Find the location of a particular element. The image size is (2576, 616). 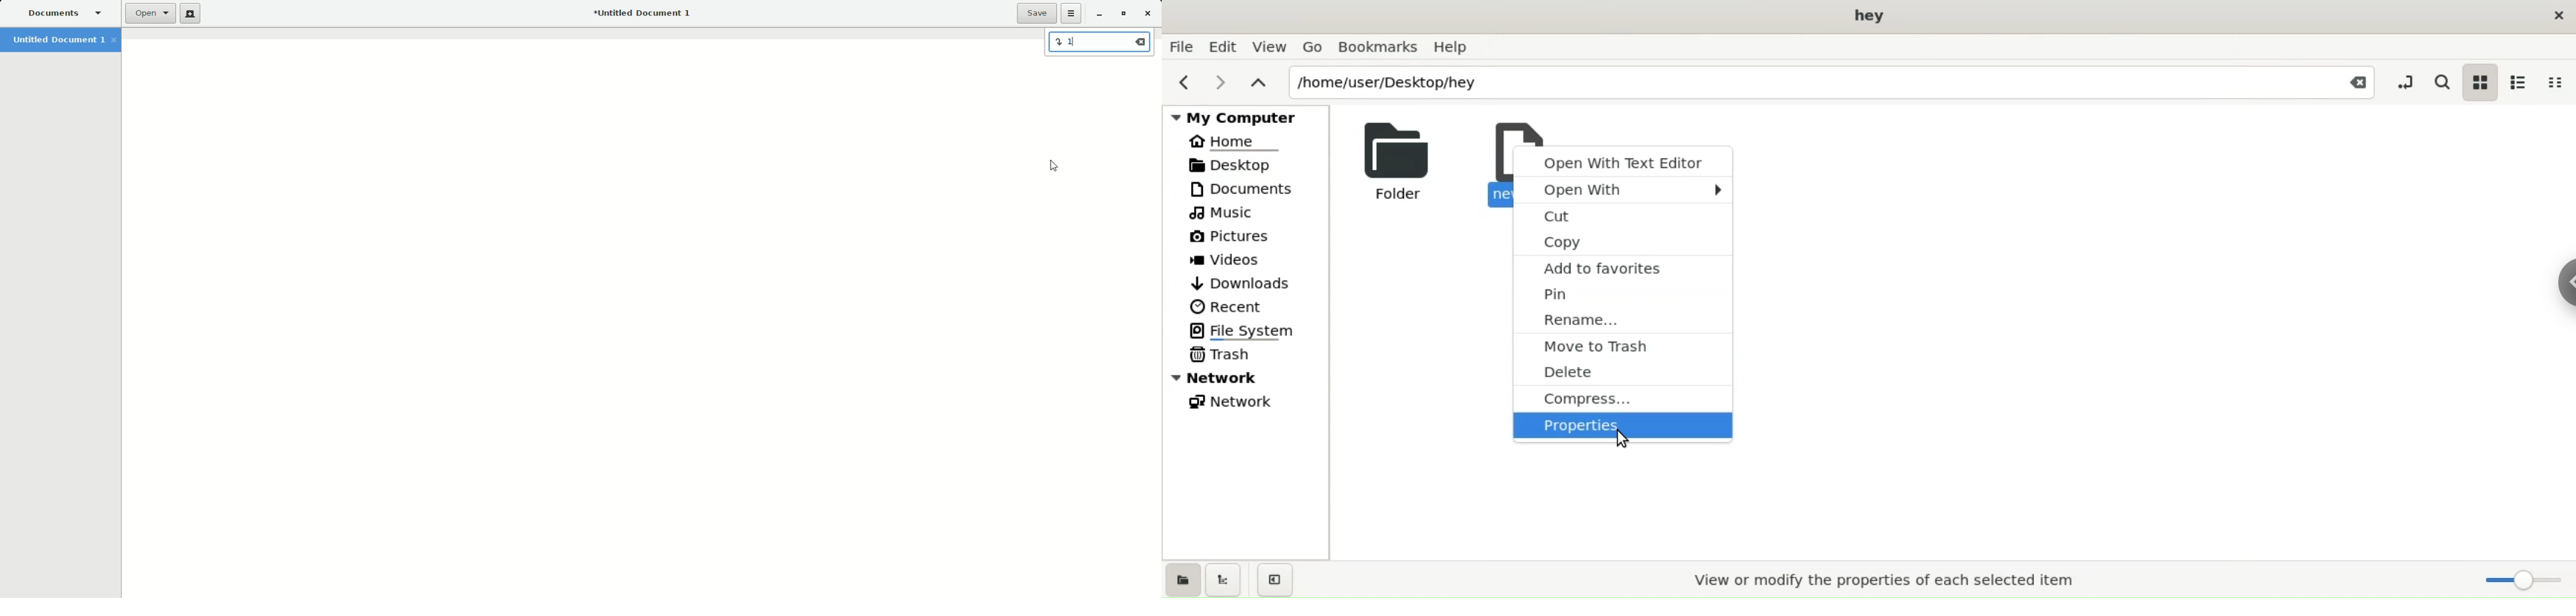

Untitled document is located at coordinates (642, 14).